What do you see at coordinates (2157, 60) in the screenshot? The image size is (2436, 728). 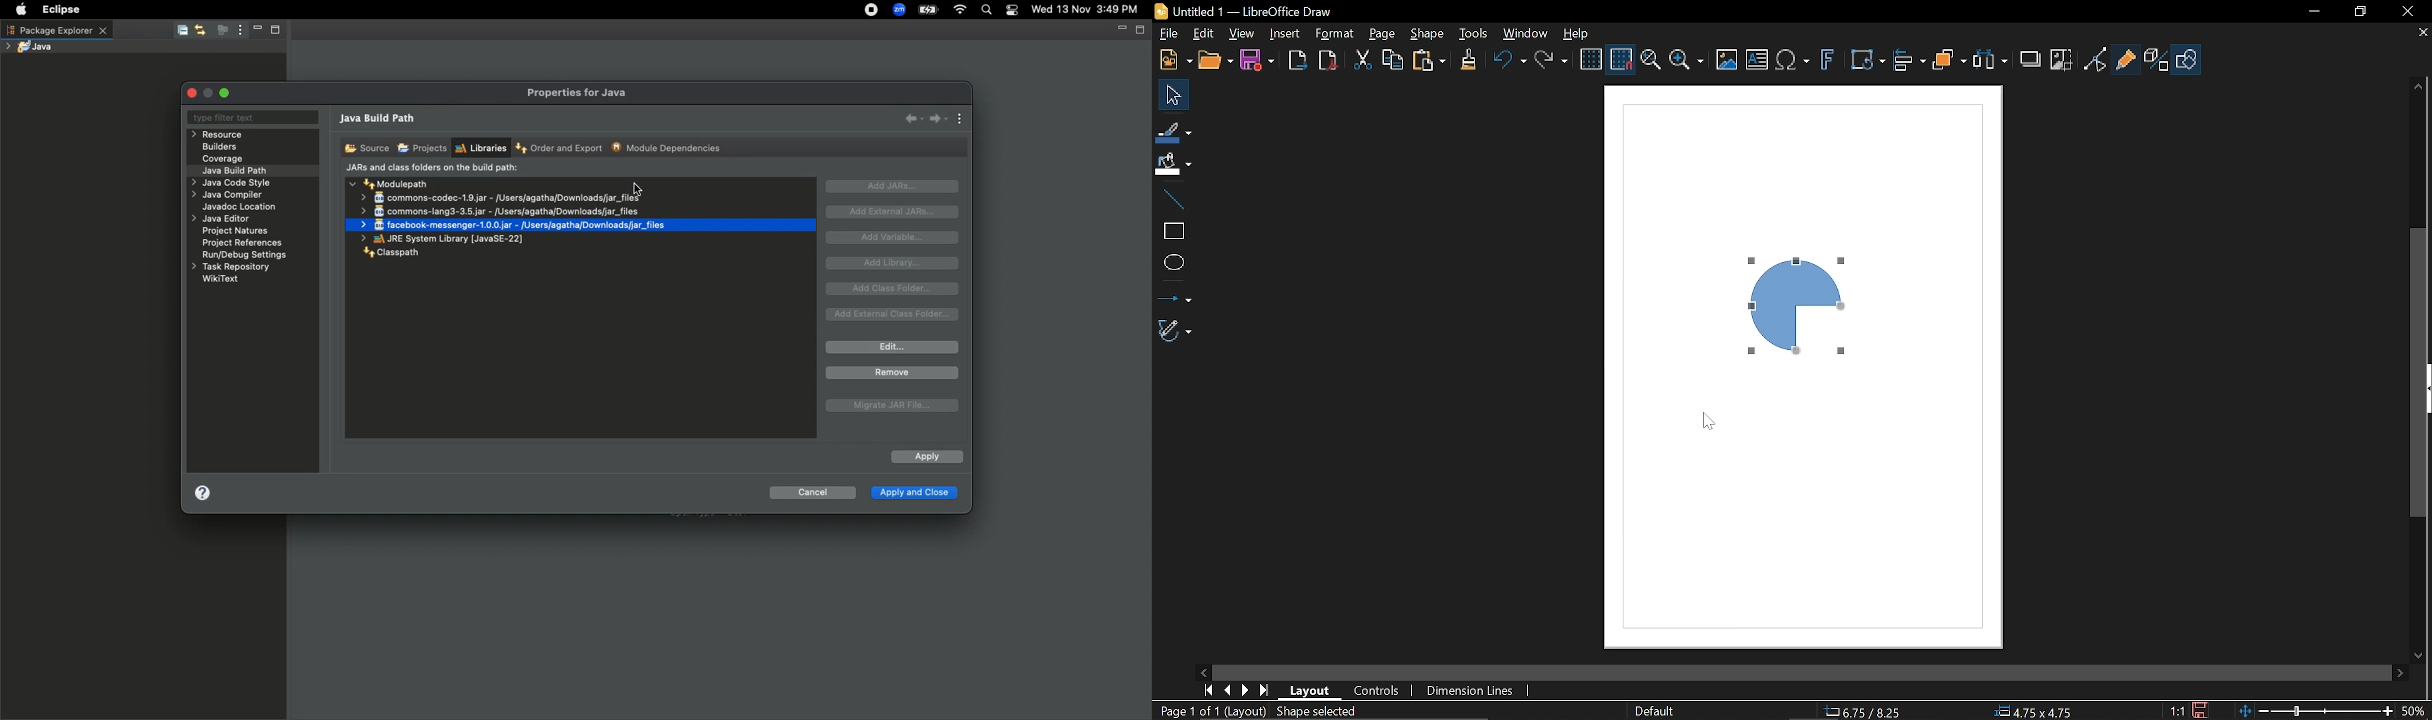 I see `Toggle ectrusion` at bounding box center [2157, 60].